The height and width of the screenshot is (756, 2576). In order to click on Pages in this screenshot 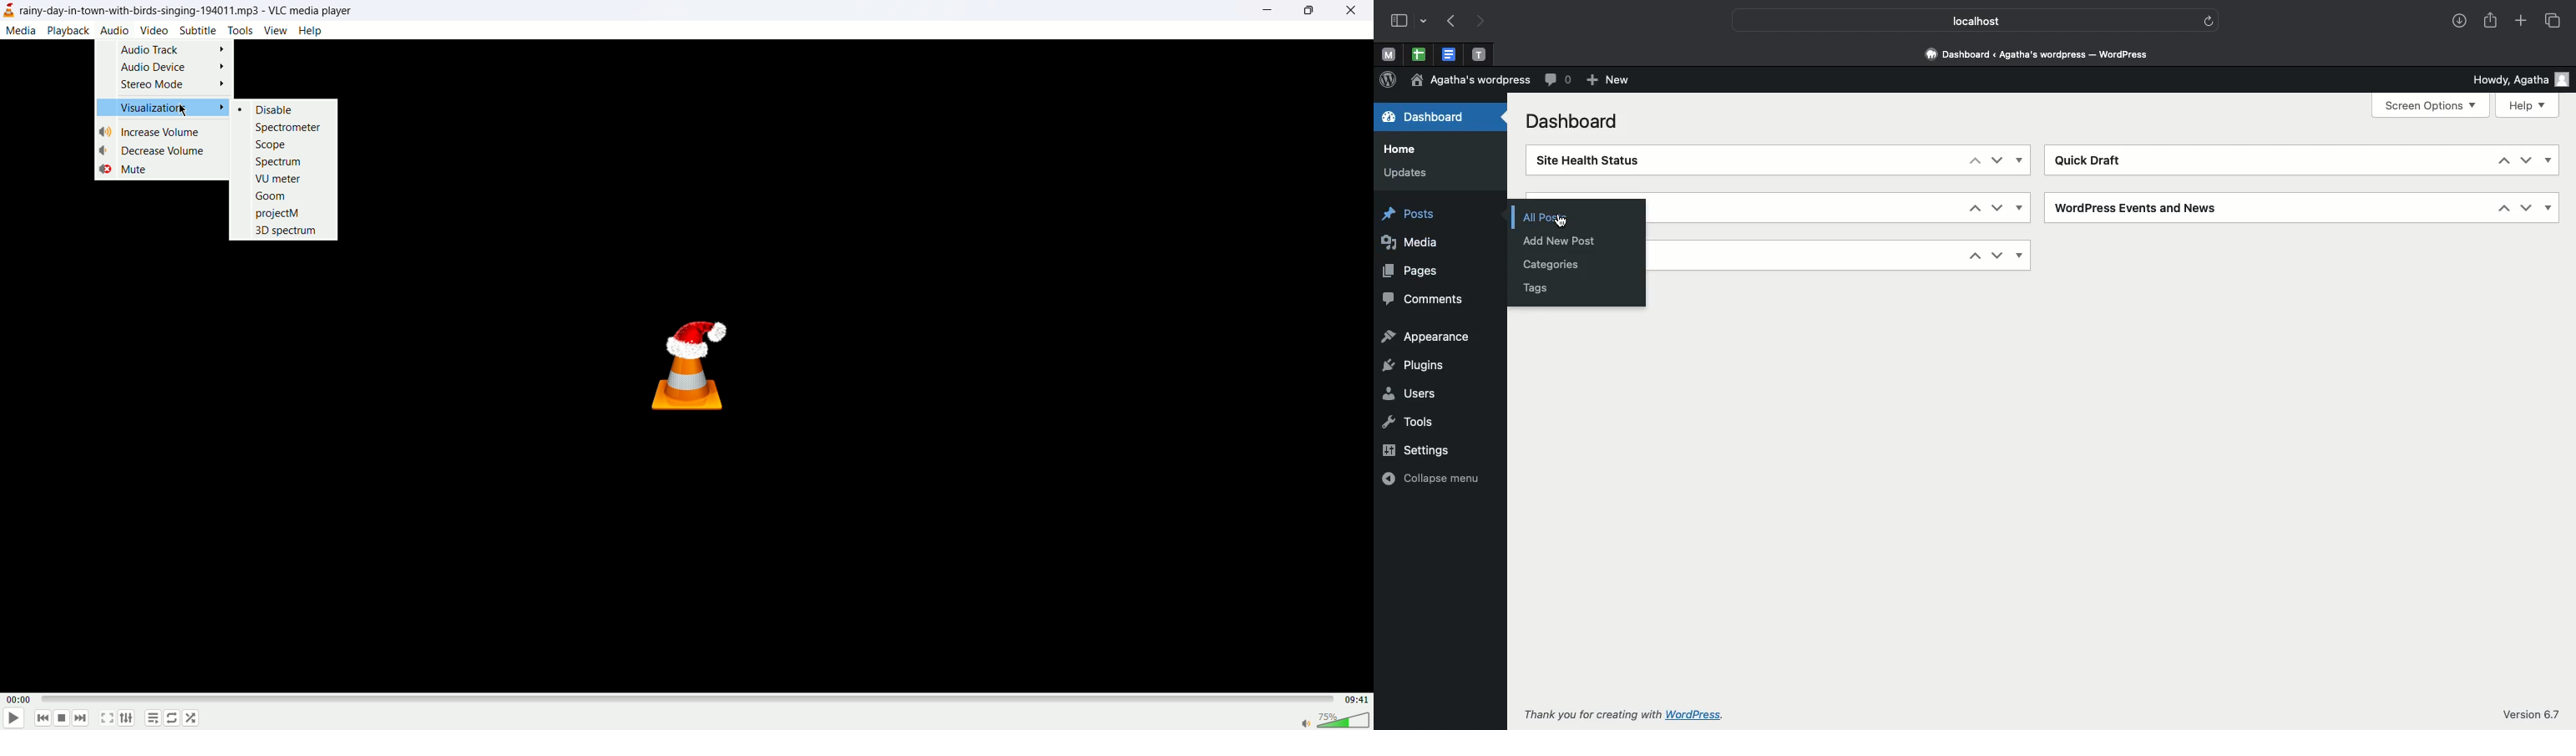, I will do `click(1408, 270)`.